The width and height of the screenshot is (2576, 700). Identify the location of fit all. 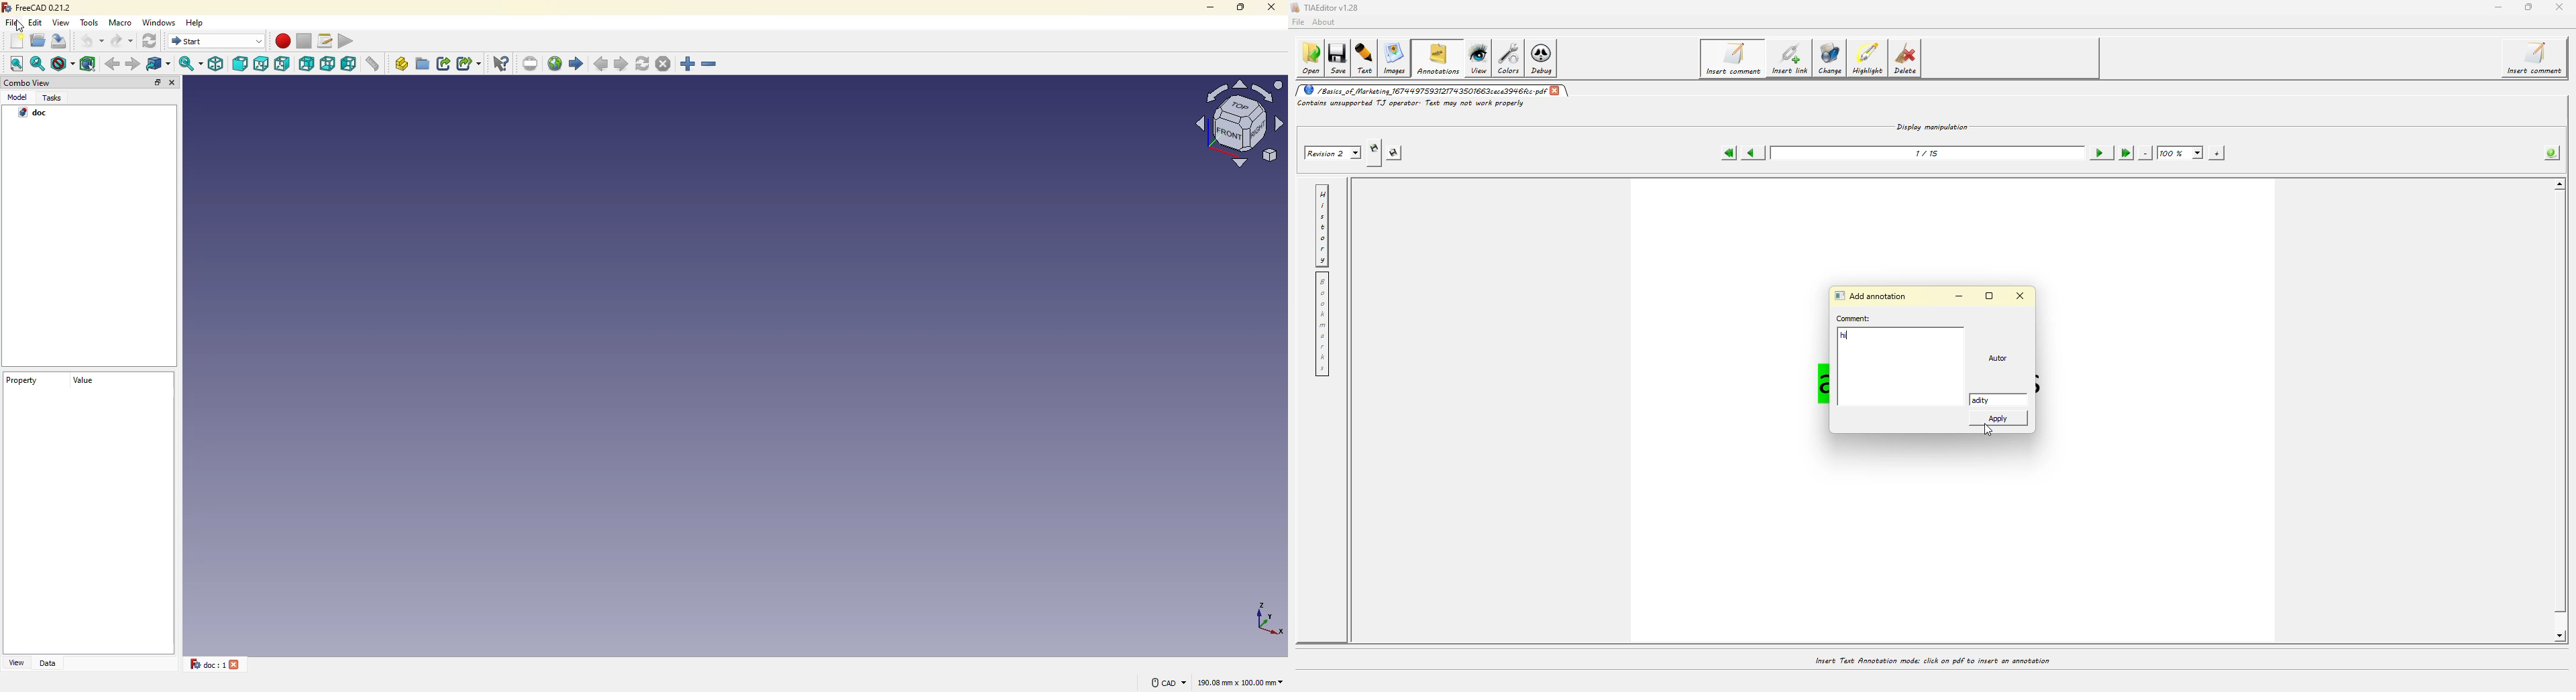
(16, 64).